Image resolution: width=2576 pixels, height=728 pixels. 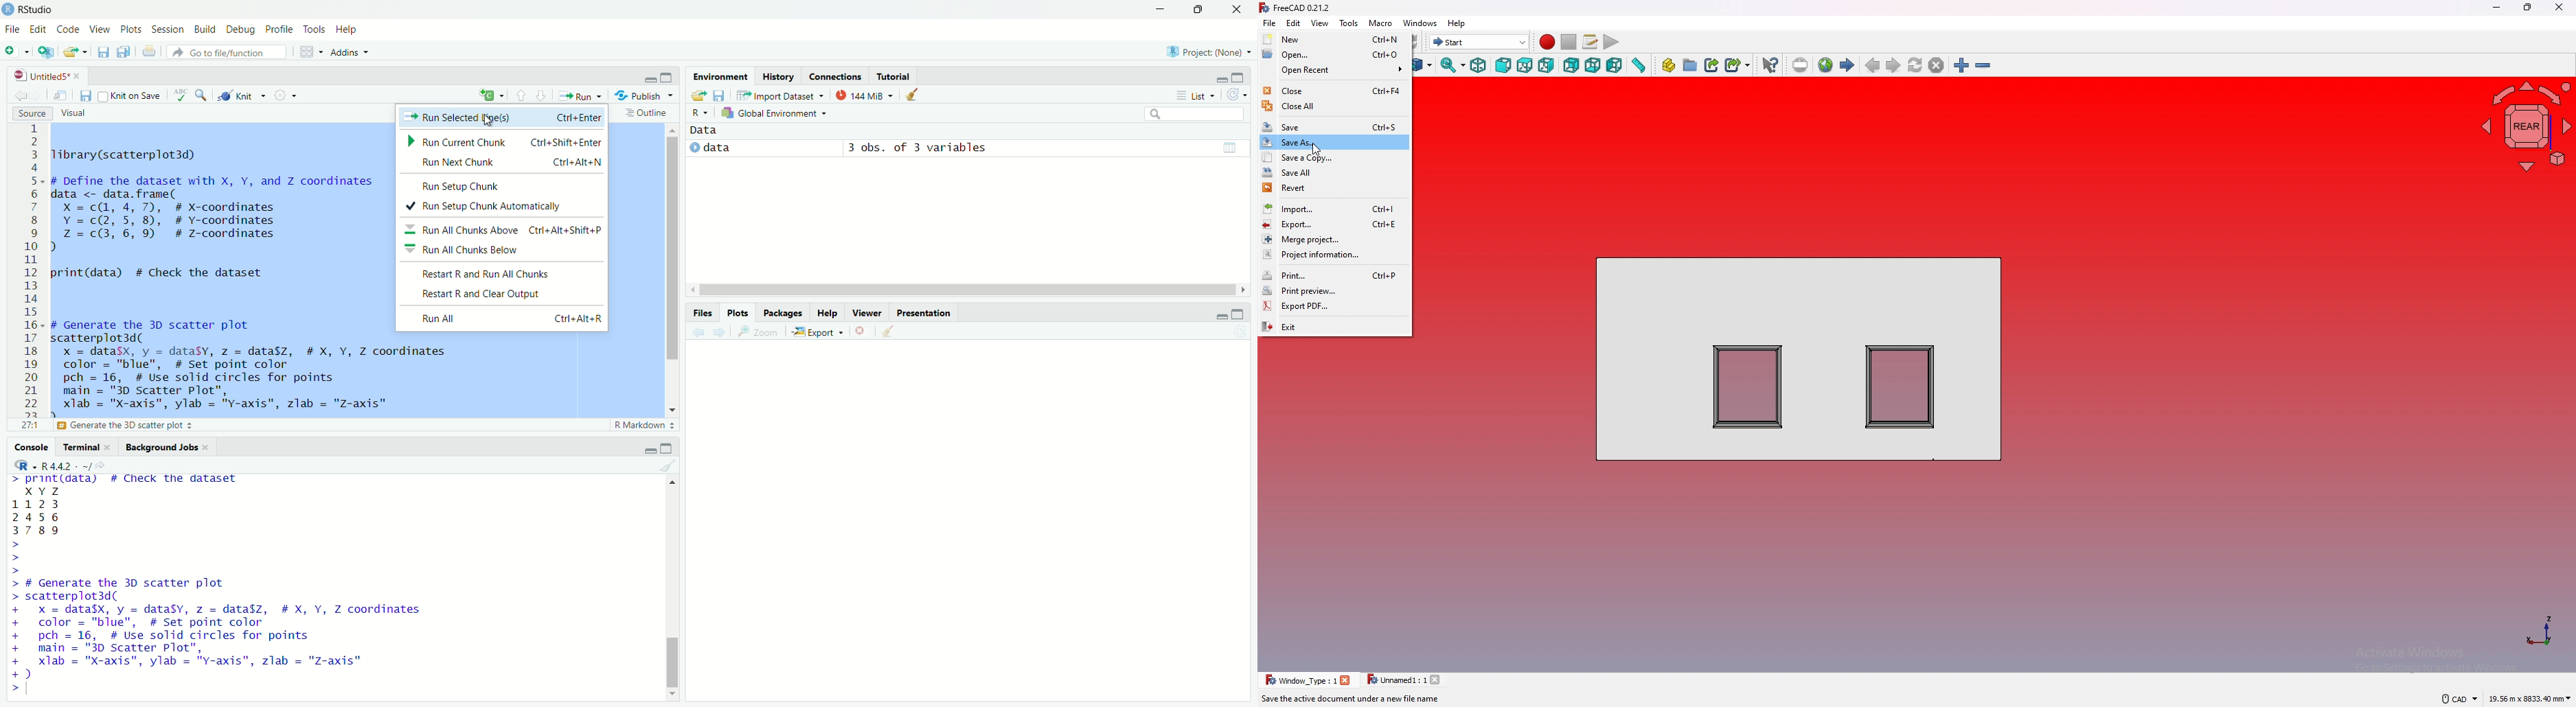 I want to click on open an existing file, so click(x=77, y=54).